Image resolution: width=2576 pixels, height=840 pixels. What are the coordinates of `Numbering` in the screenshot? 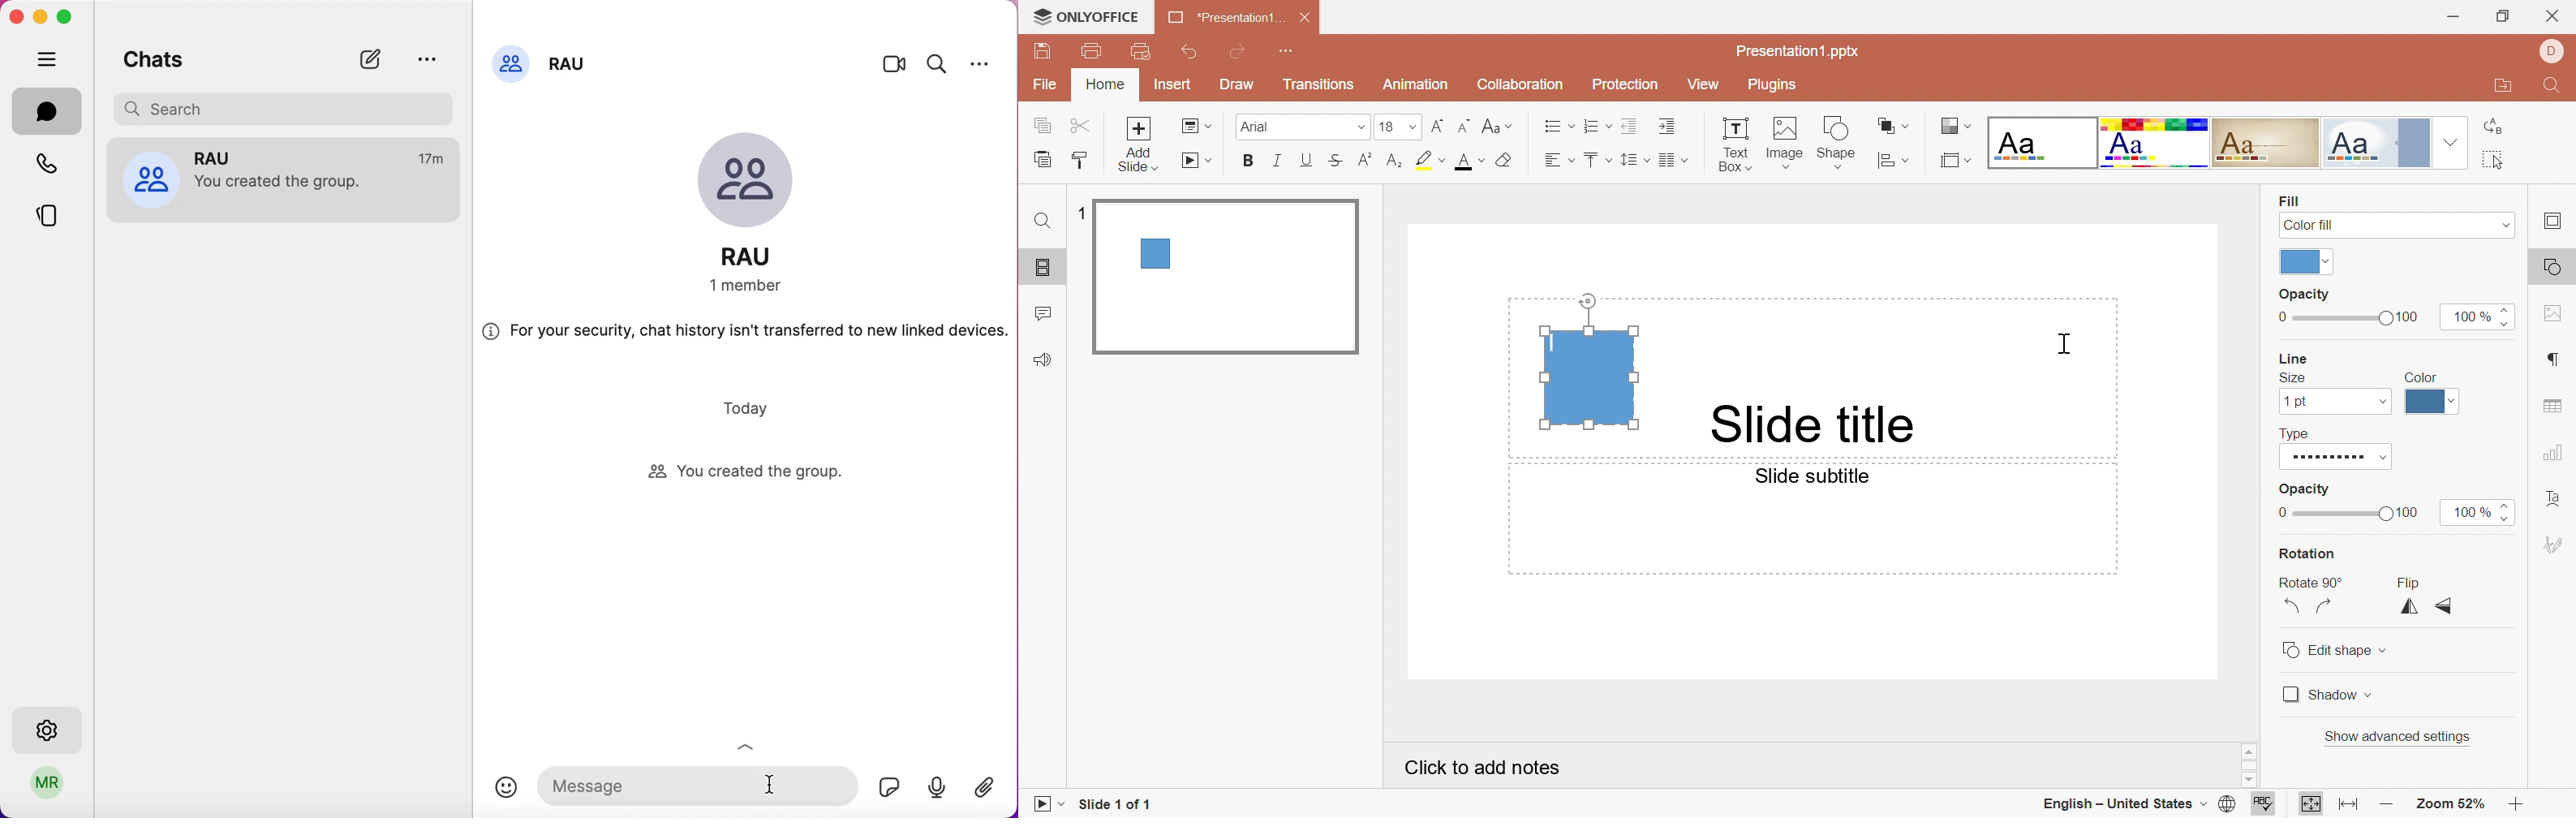 It's located at (1600, 129).